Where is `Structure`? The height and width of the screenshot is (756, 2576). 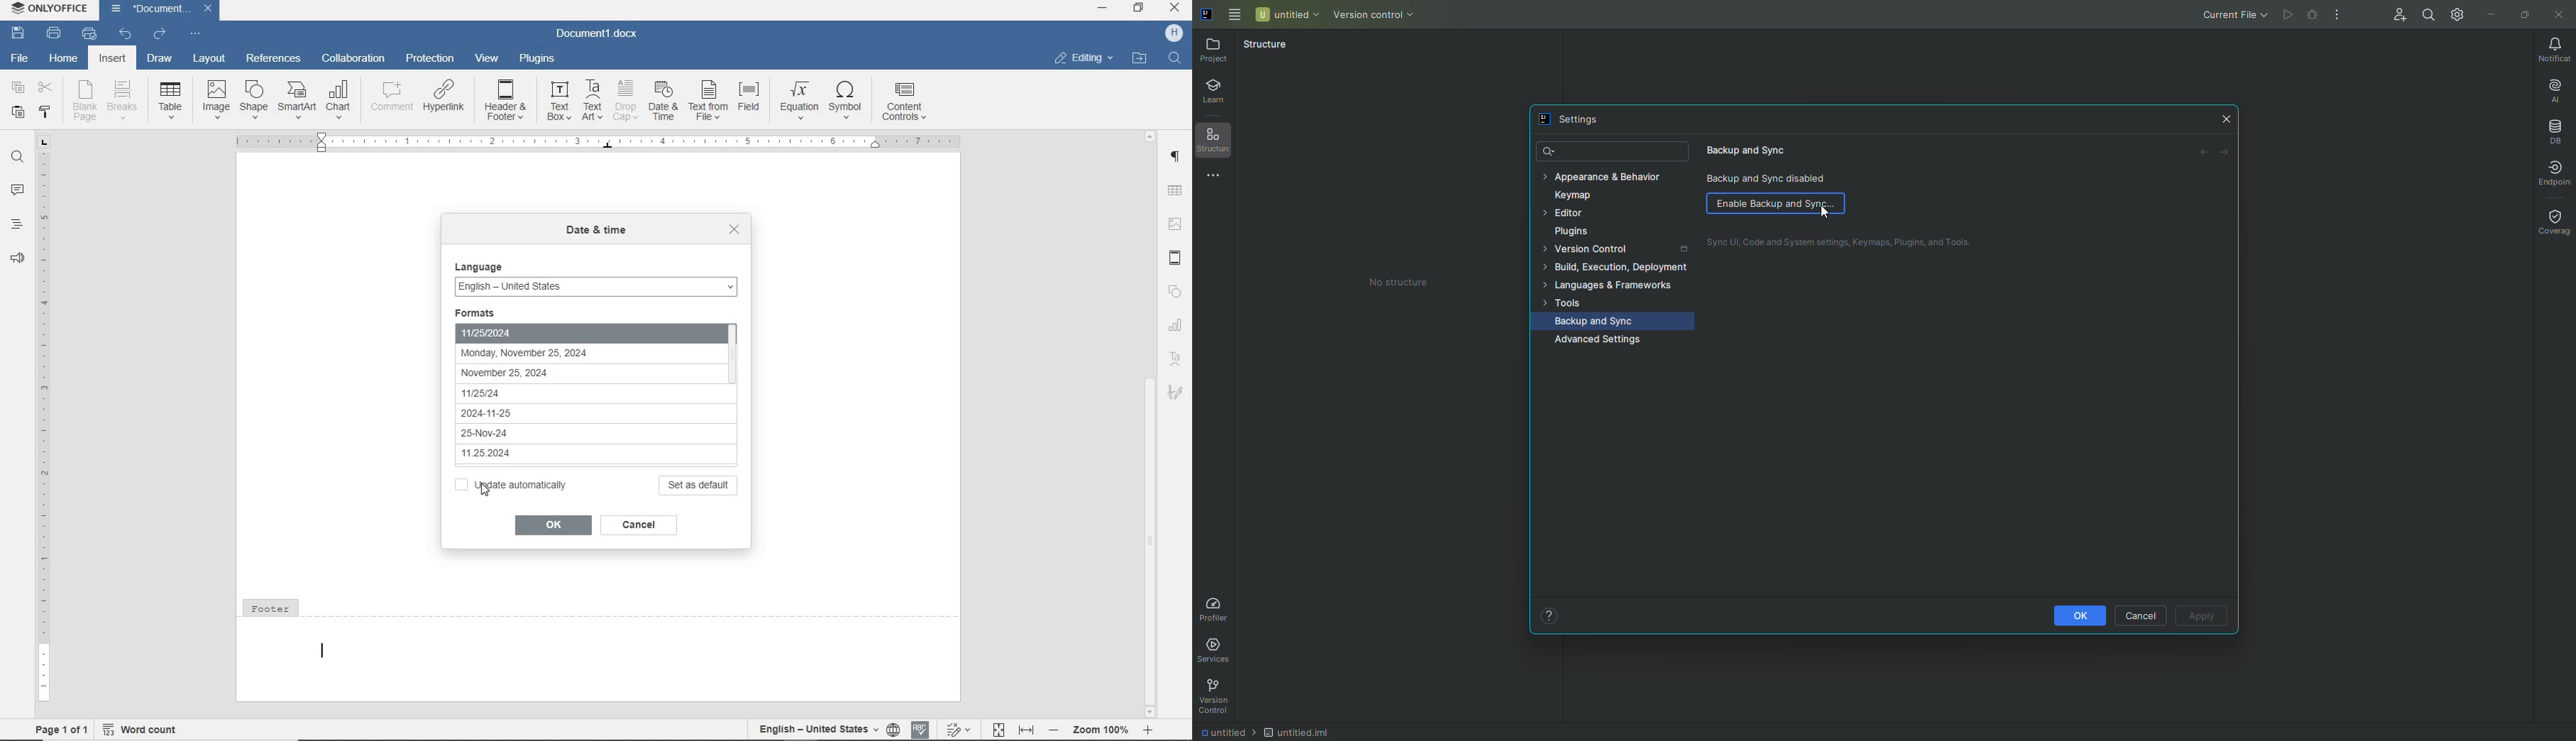
Structure is located at coordinates (1219, 142).